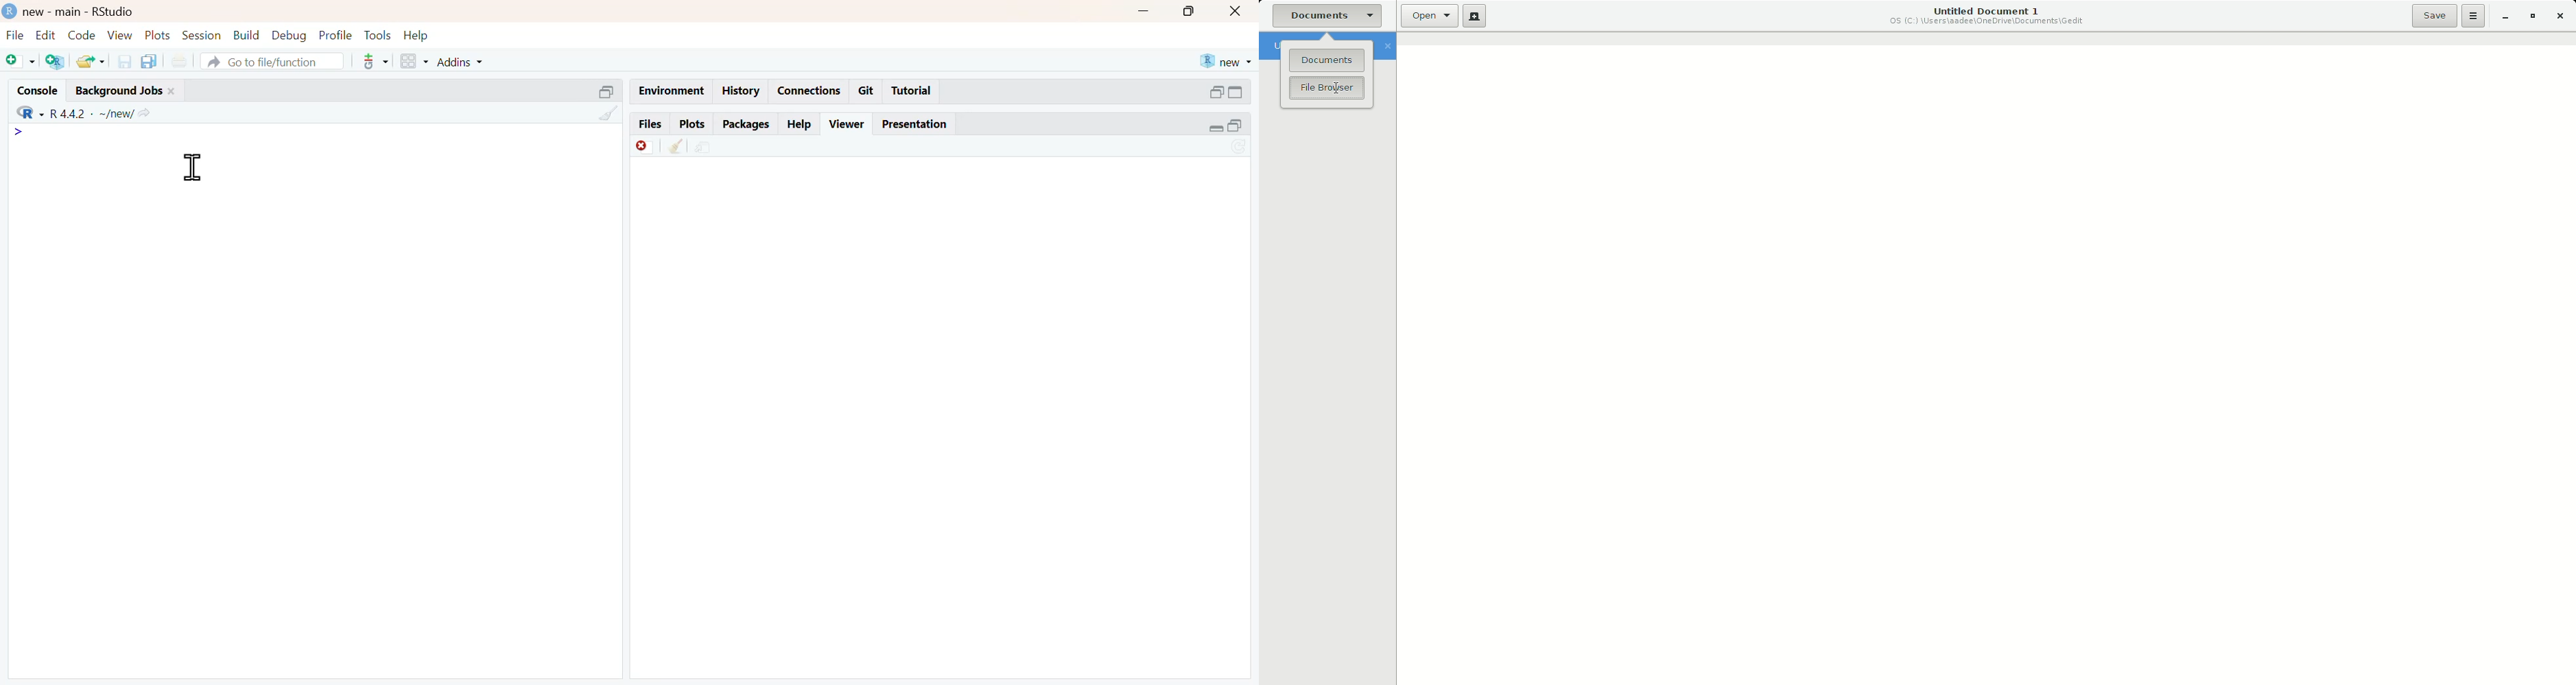 Image resolution: width=2576 pixels, height=700 pixels. What do you see at coordinates (748, 126) in the screenshot?
I see `packages` at bounding box center [748, 126].